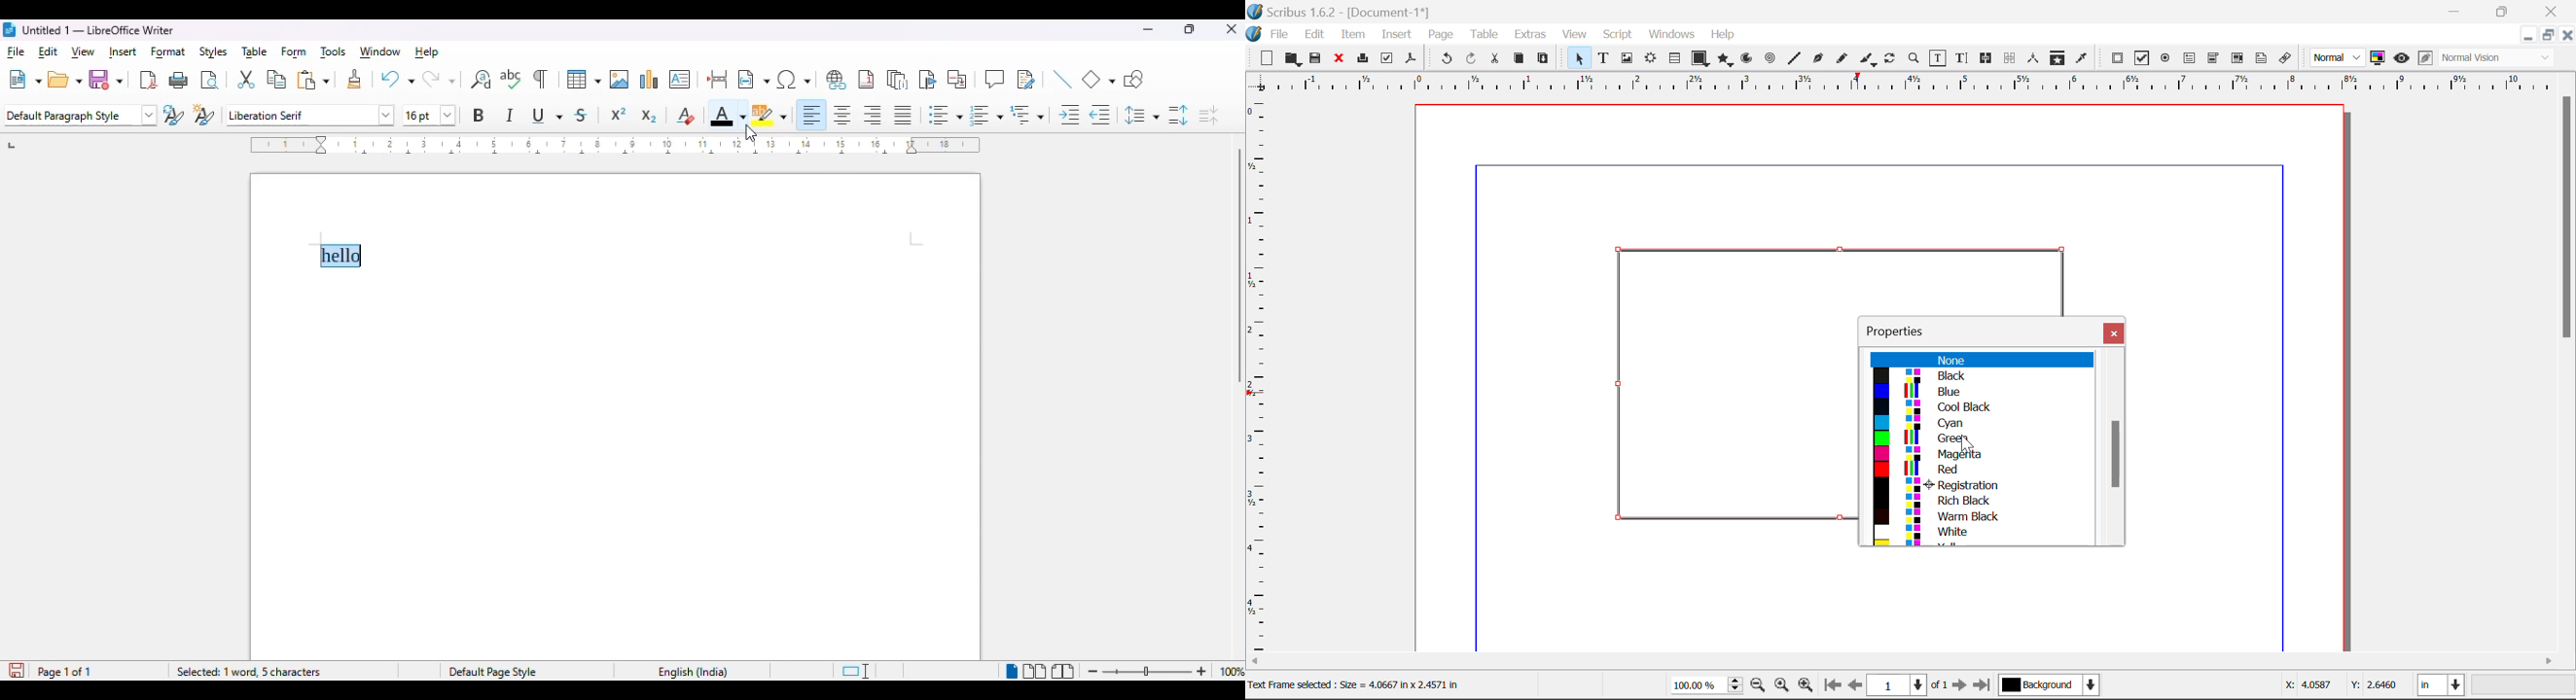 This screenshot has height=700, width=2576. Describe the element at coordinates (1915, 58) in the screenshot. I see `Zoom` at that location.